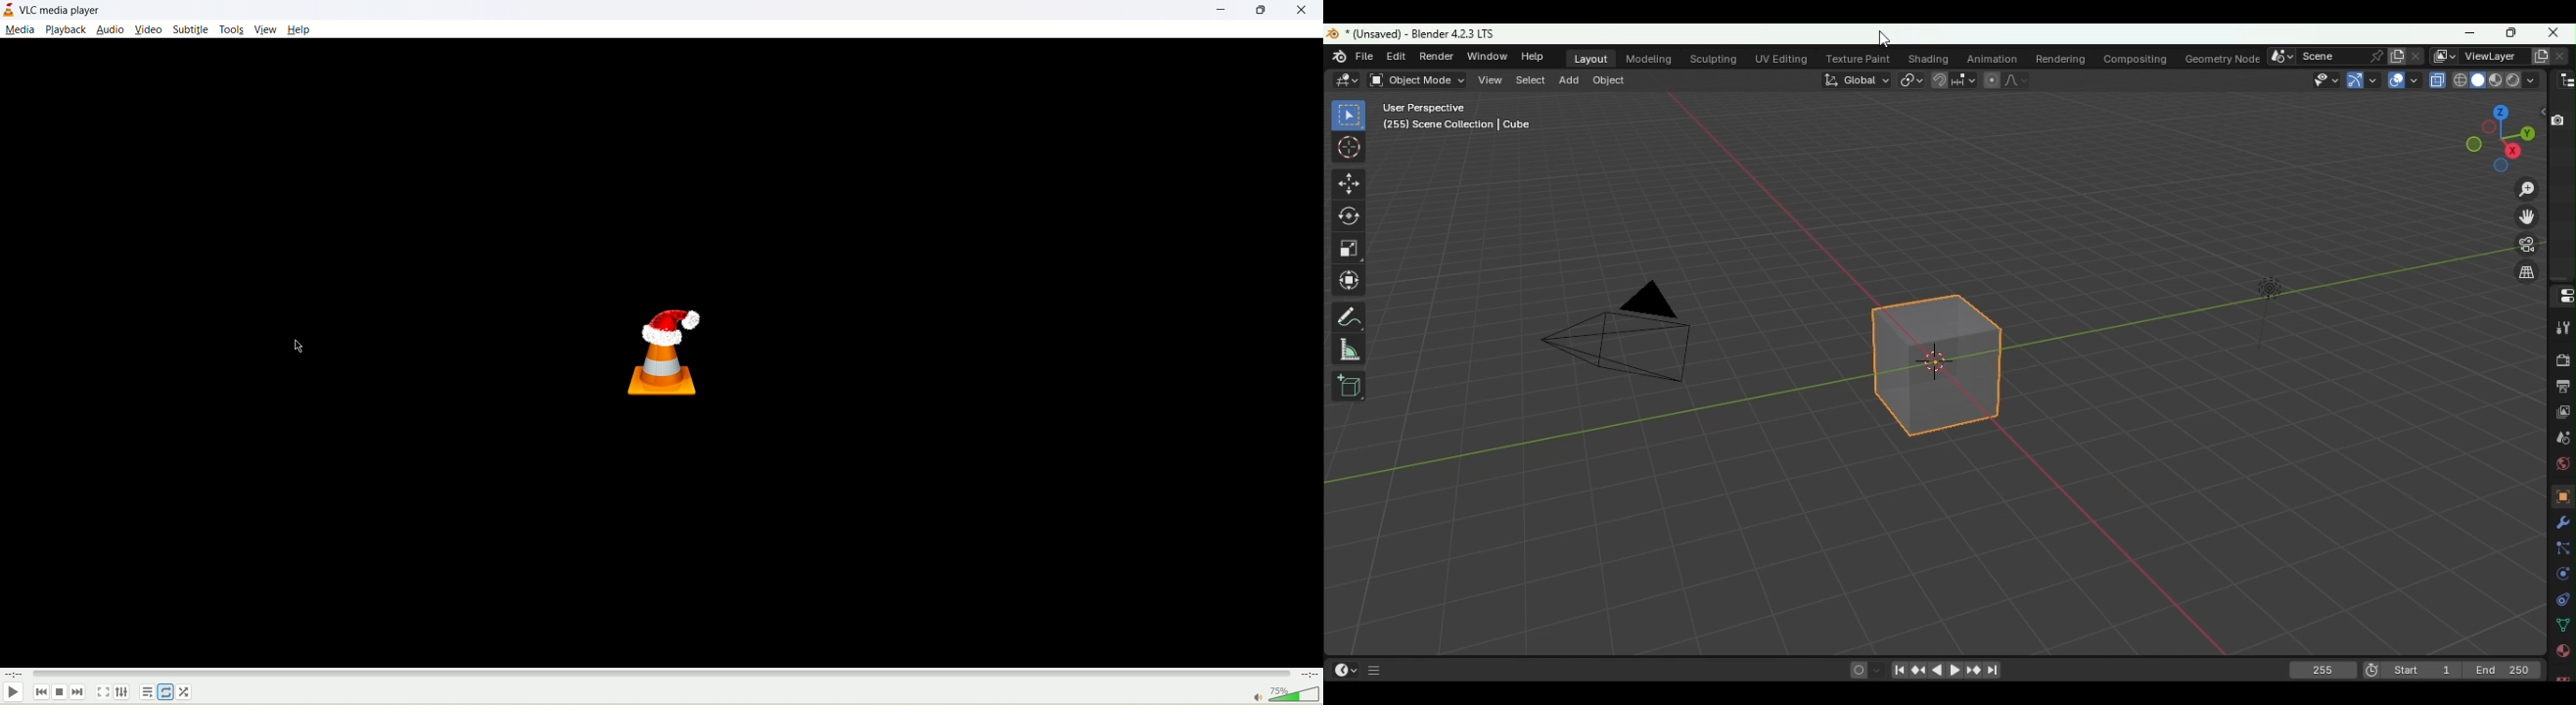  What do you see at coordinates (1972, 670) in the screenshot?
I see `Jump to previous/next frame` at bounding box center [1972, 670].